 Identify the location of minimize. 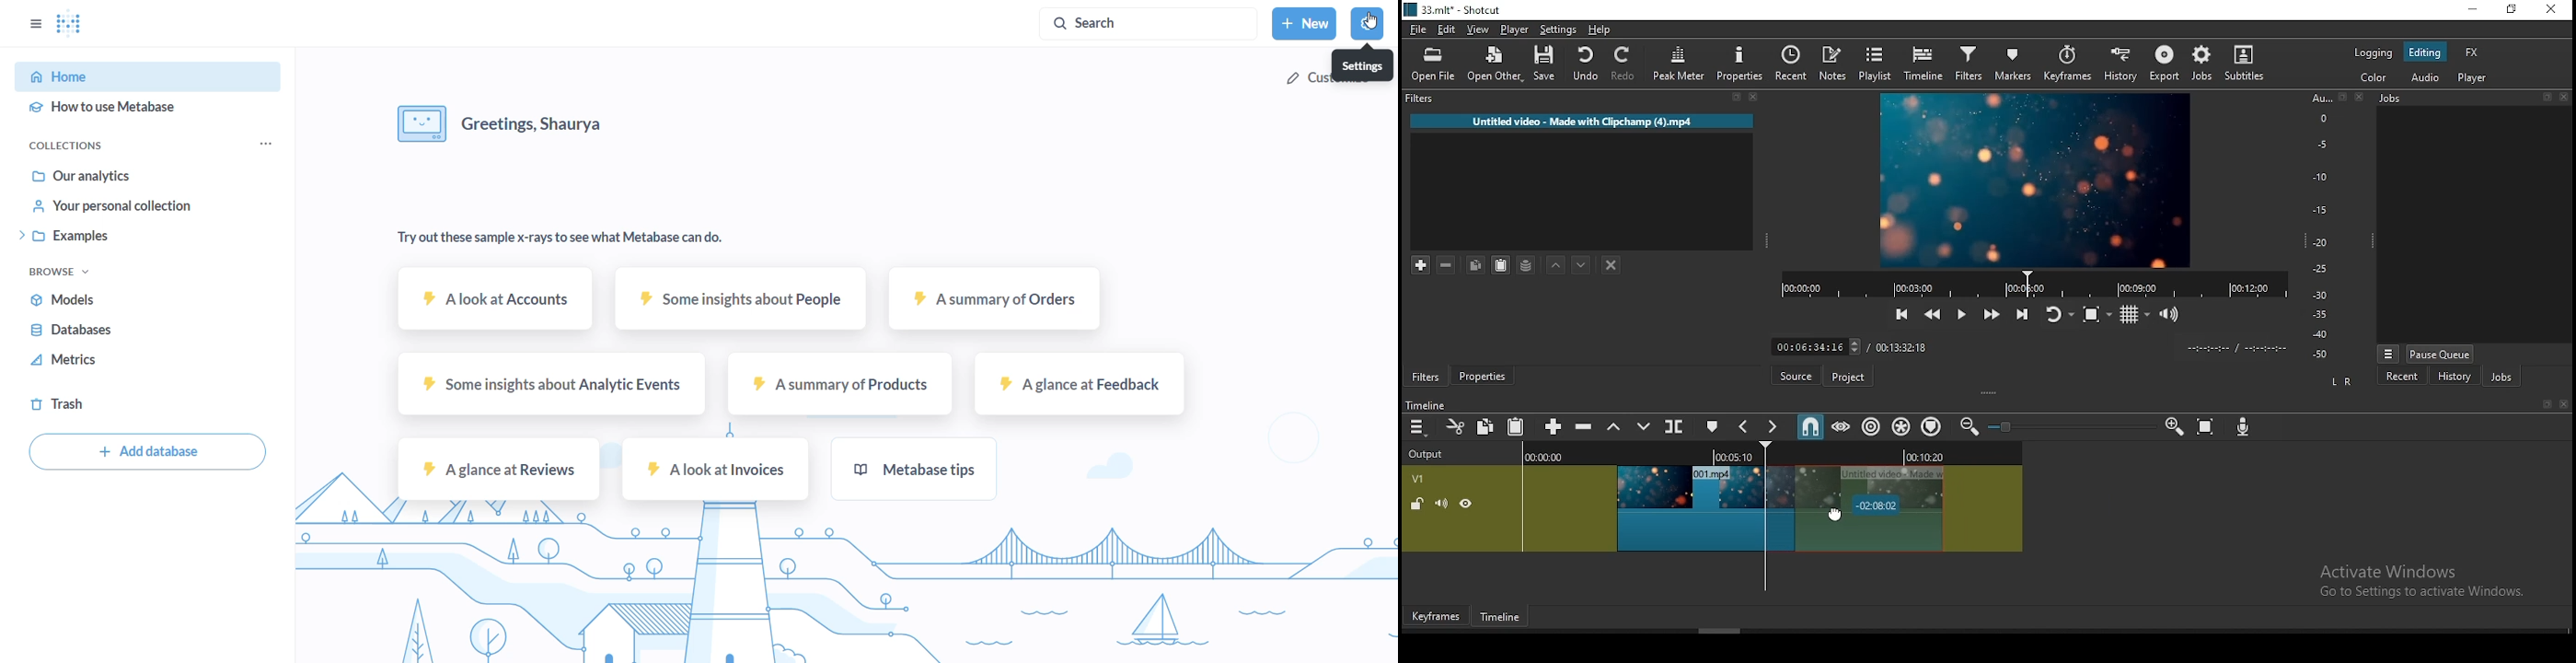
(2476, 10).